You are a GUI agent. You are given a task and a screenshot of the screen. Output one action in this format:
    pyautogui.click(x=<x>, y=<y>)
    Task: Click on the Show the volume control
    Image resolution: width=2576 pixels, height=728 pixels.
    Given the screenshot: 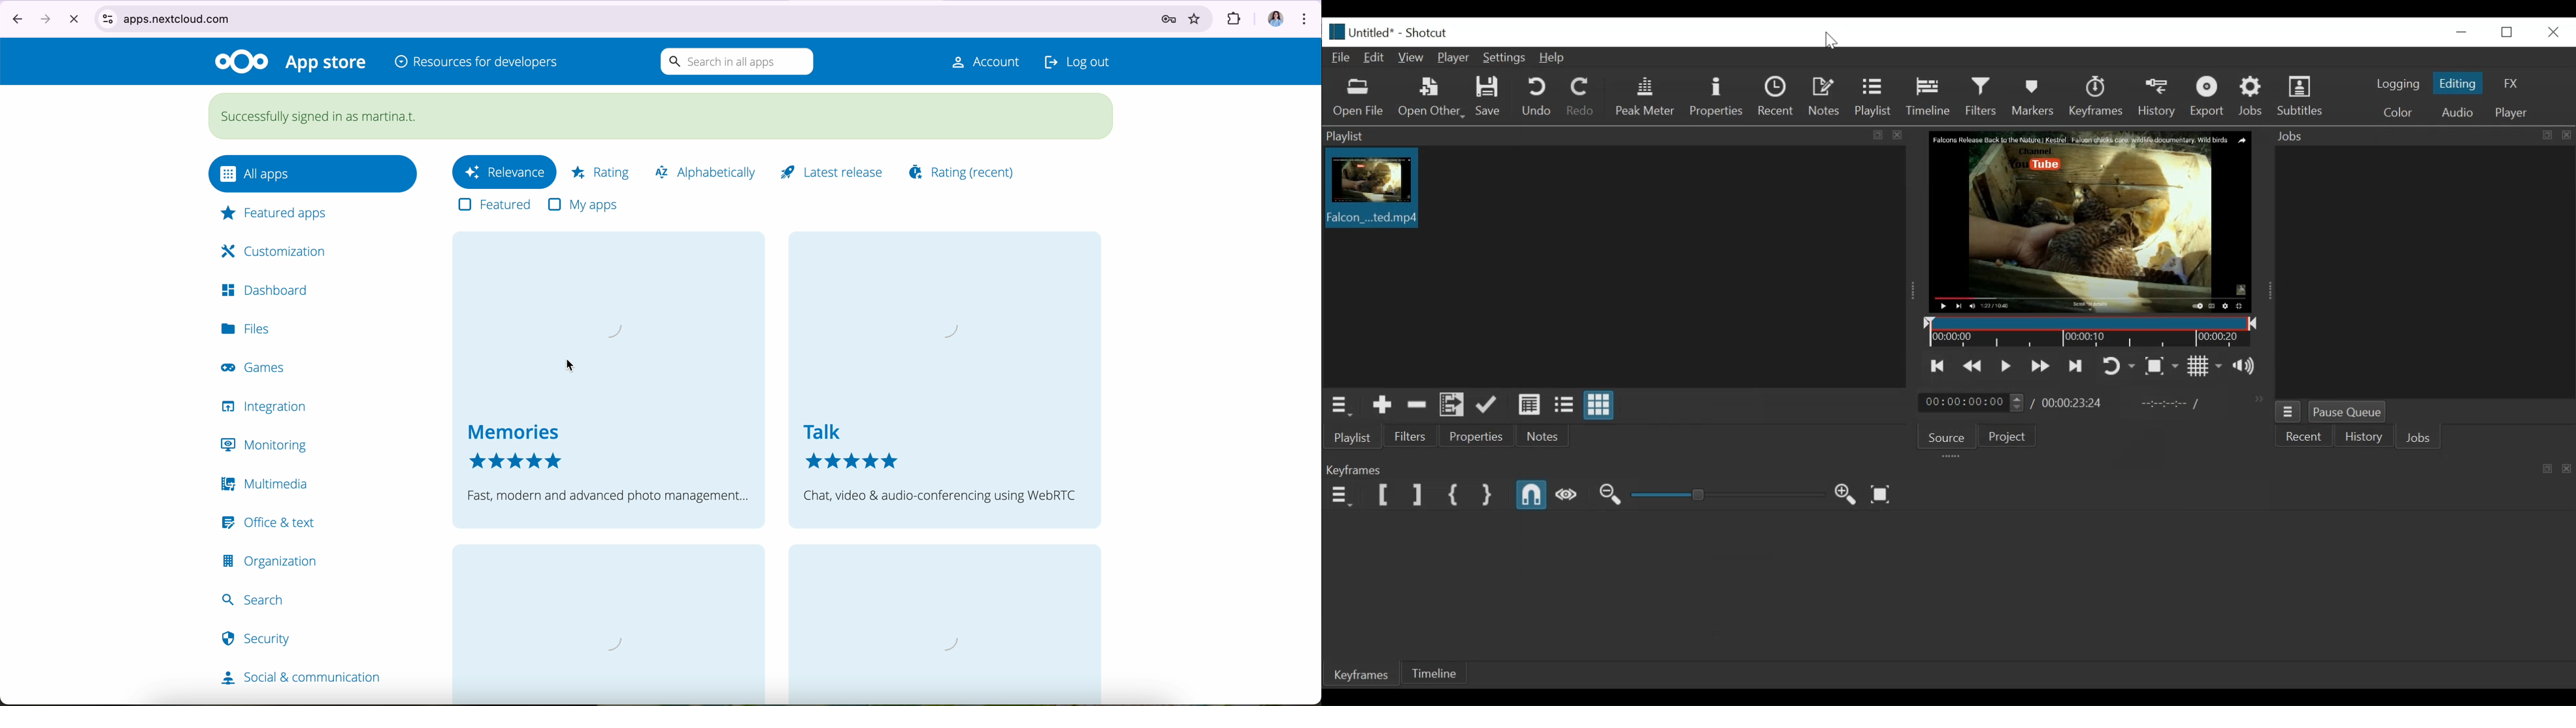 What is the action you would take?
    pyautogui.click(x=2245, y=365)
    